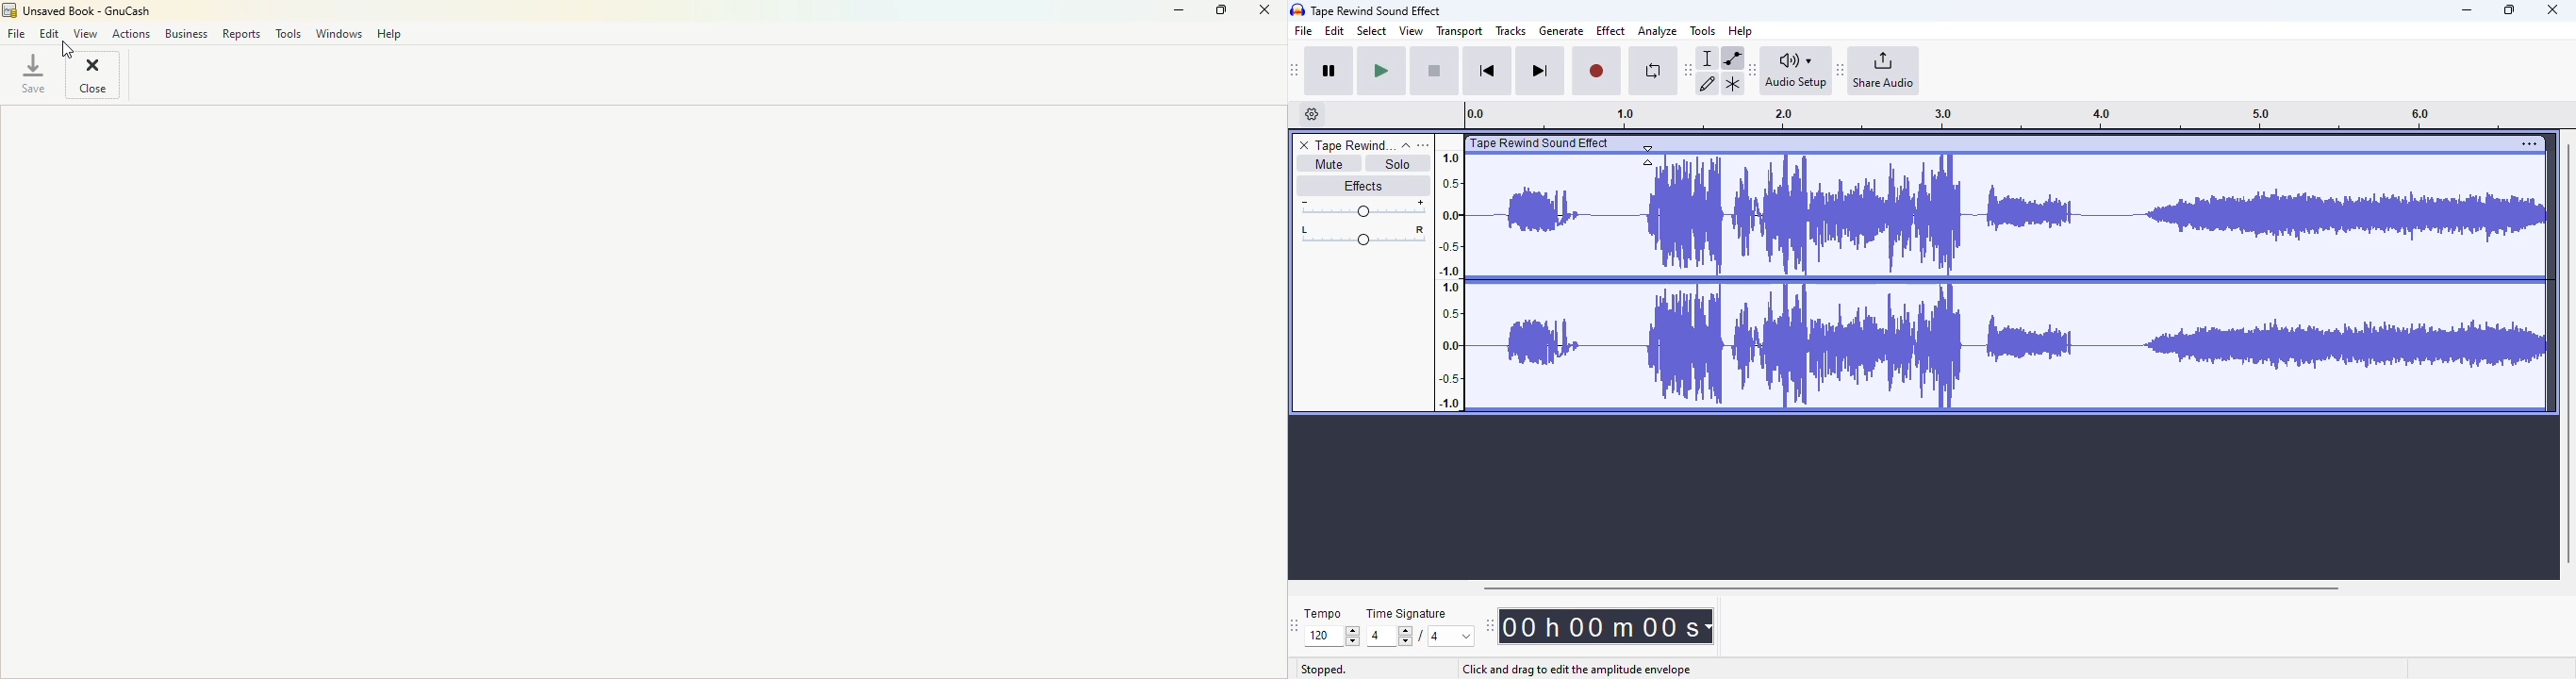 This screenshot has width=2576, height=700. What do you see at coordinates (187, 35) in the screenshot?
I see `Business` at bounding box center [187, 35].